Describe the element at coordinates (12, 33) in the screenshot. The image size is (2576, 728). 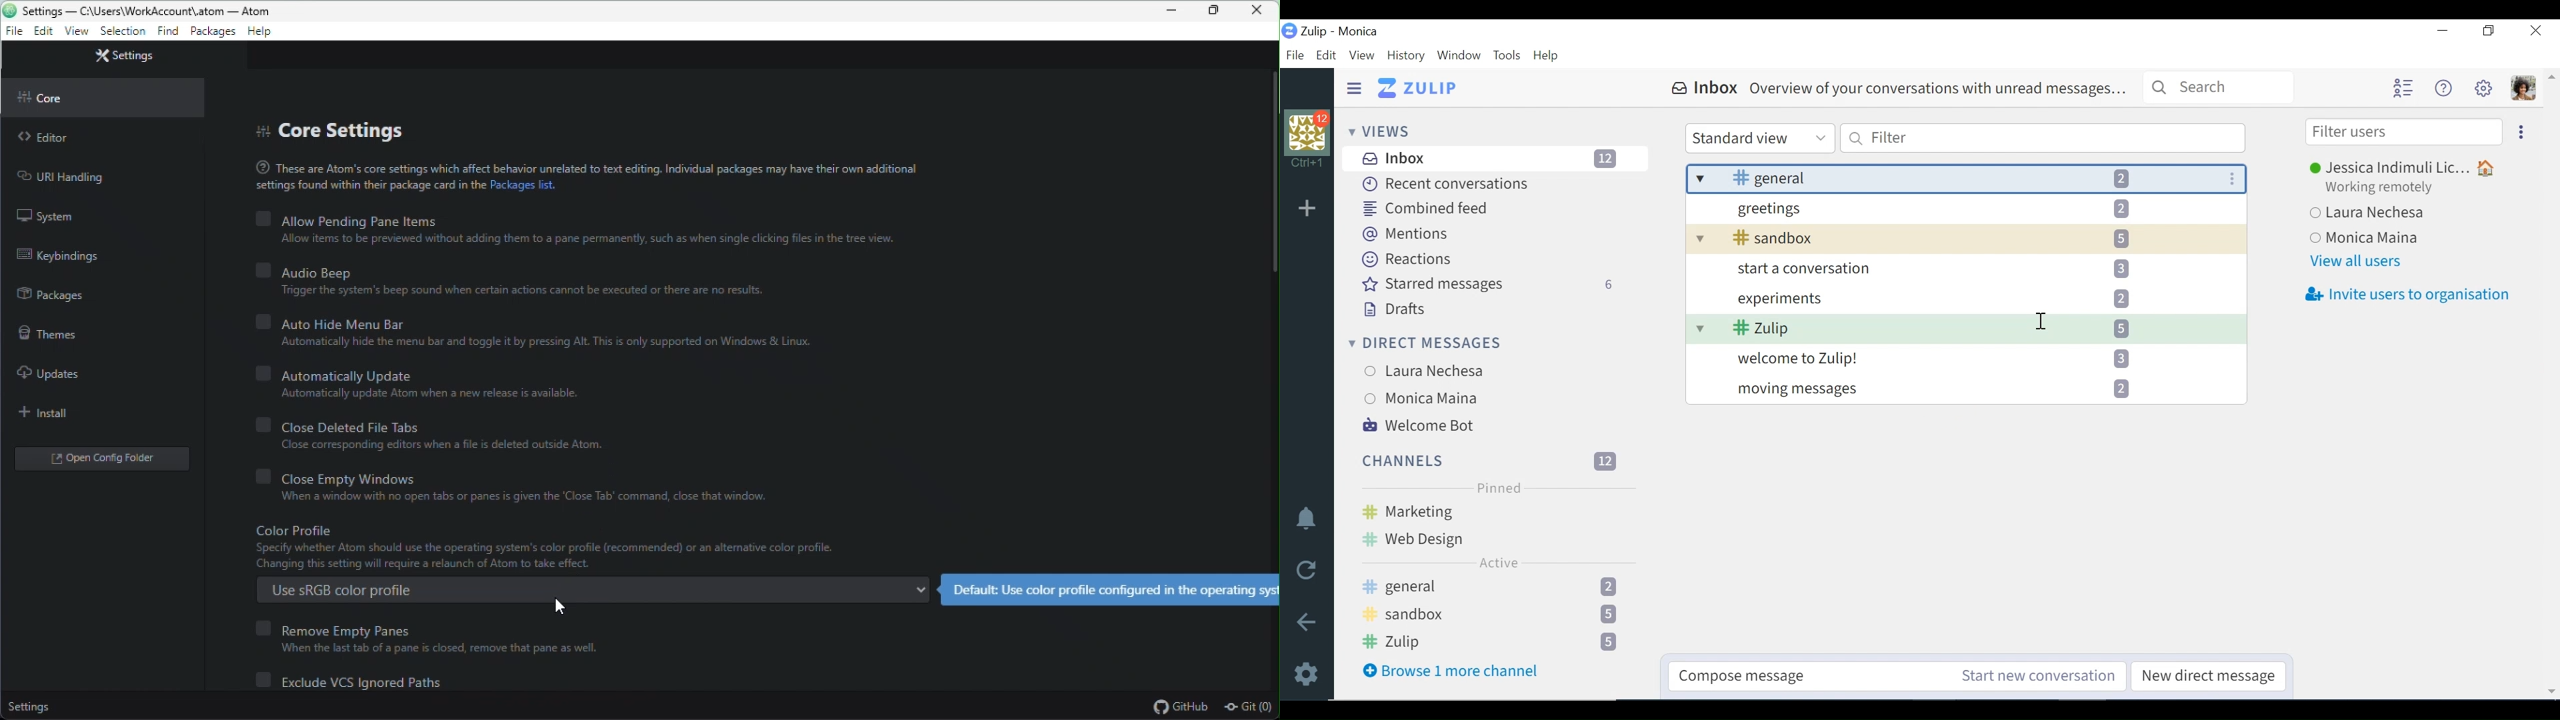
I see `file` at that location.